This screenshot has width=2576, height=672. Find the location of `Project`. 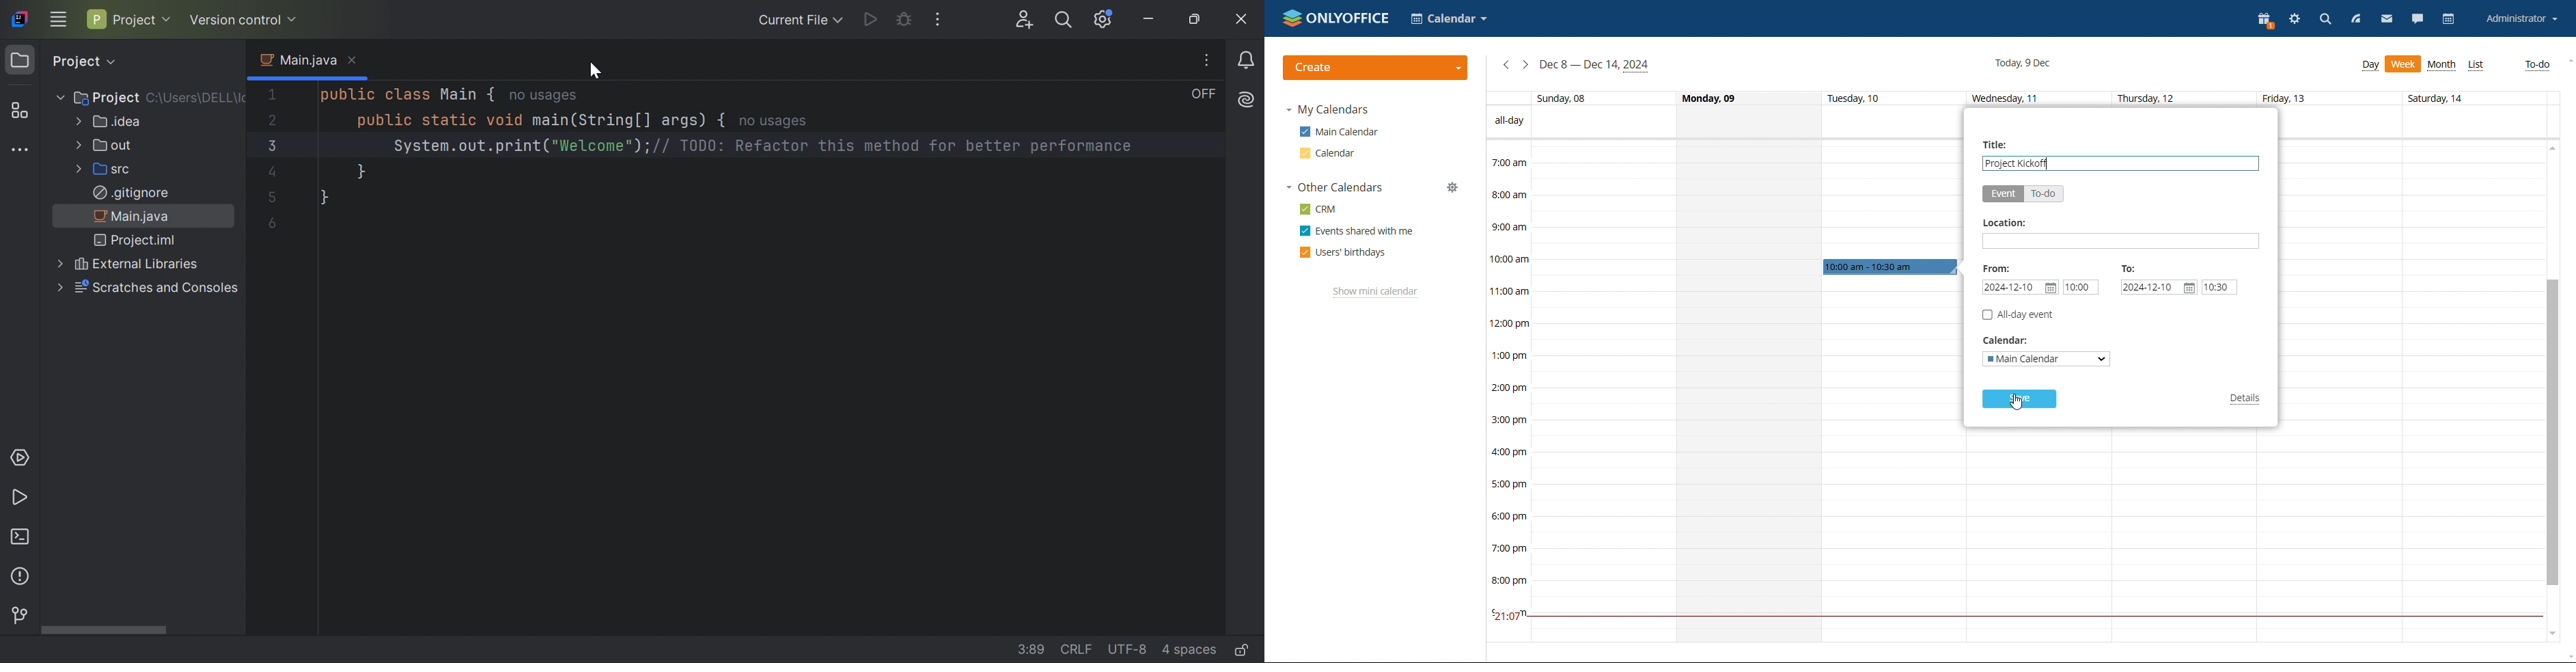

Project is located at coordinates (83, 61).